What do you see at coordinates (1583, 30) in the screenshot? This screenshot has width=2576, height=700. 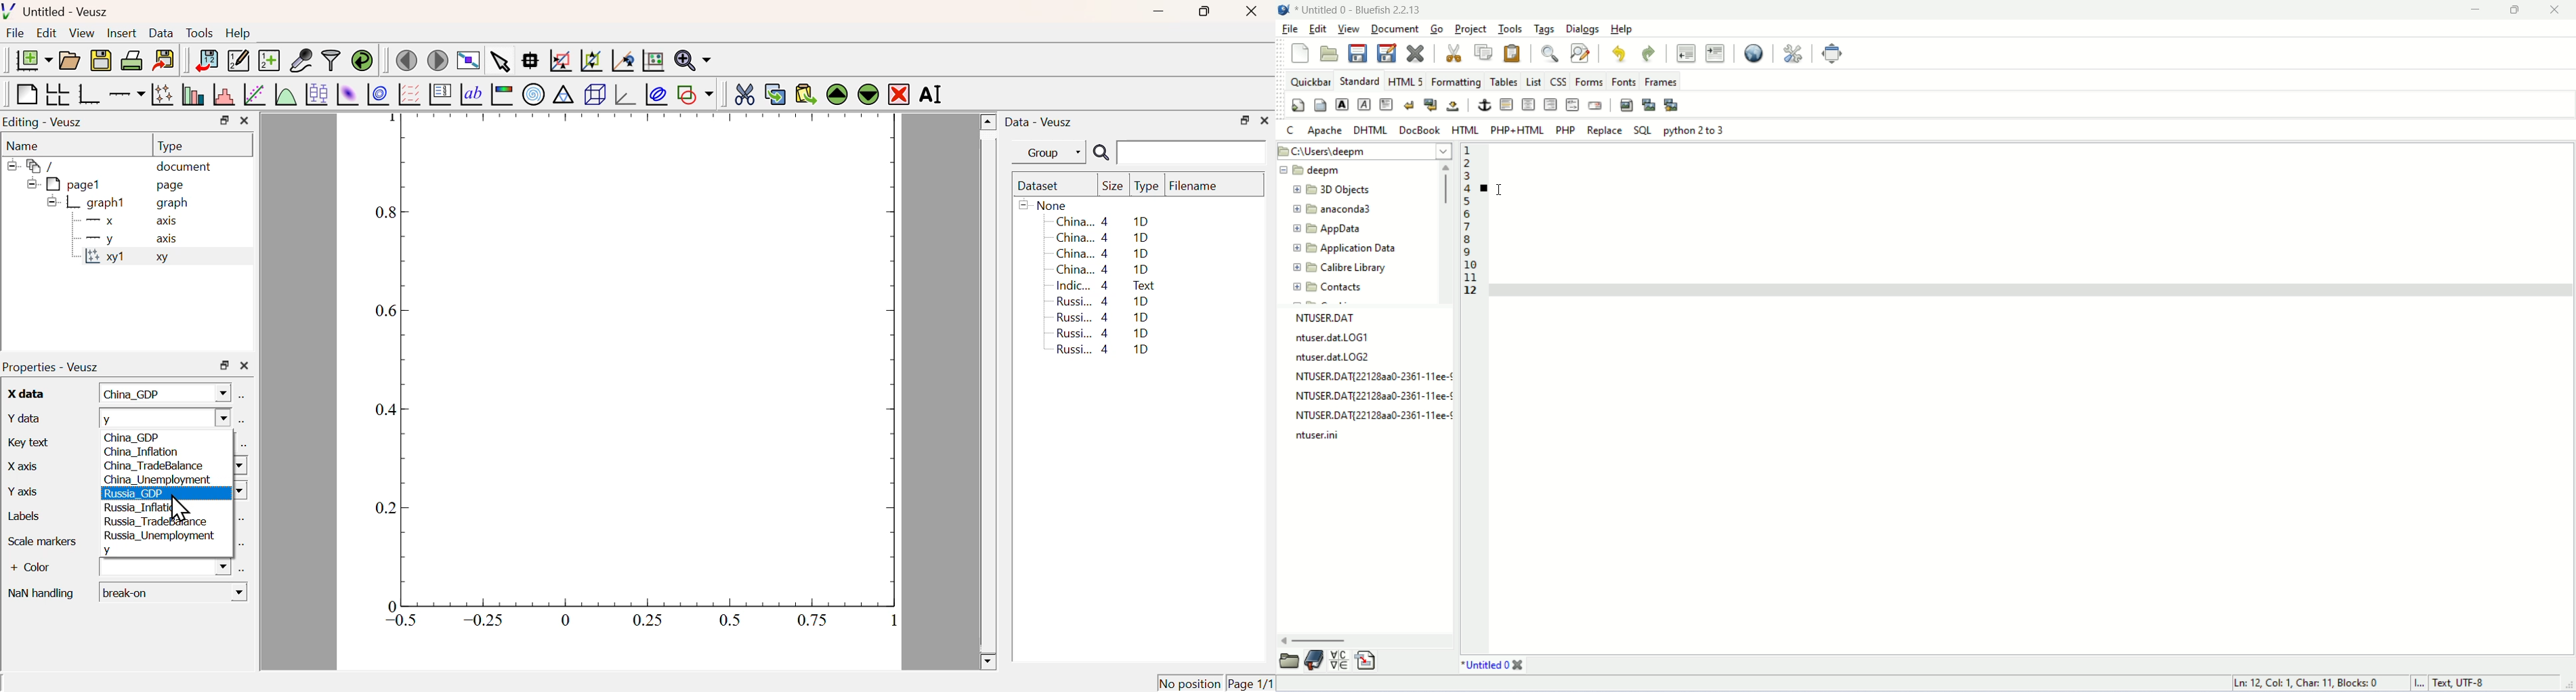 I see `dialogs` at bounding box center [1583, 30].